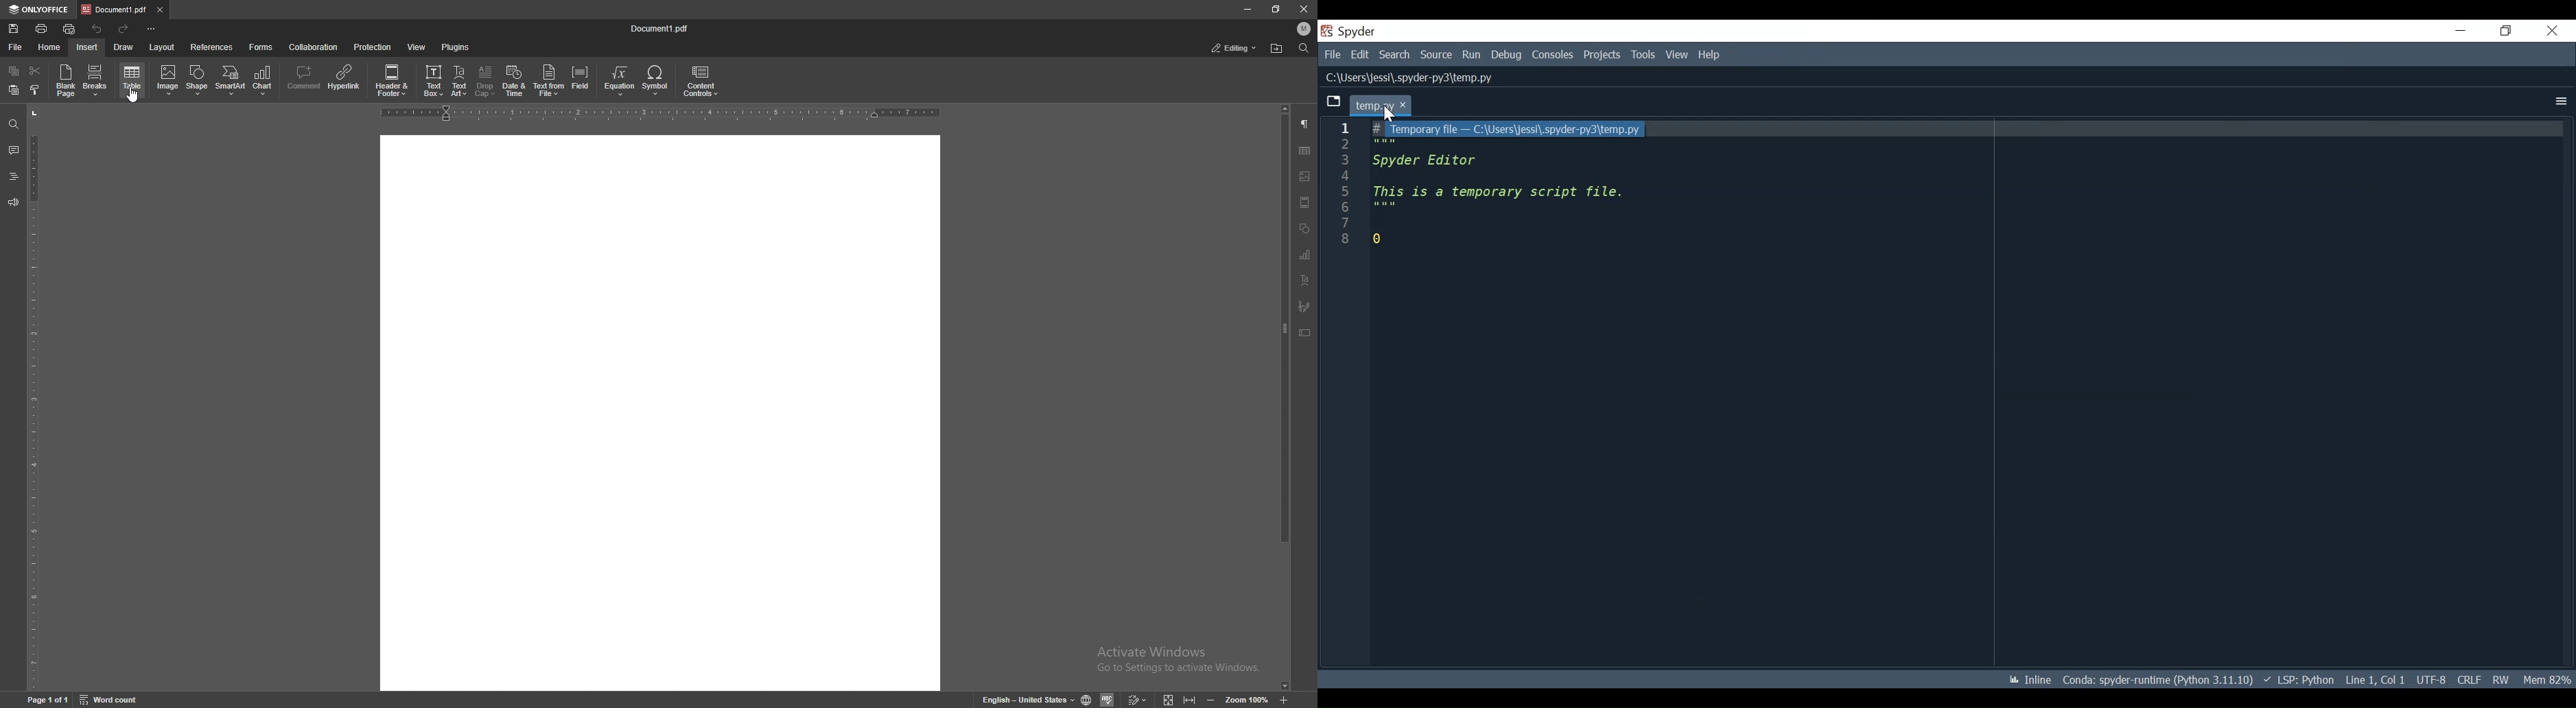  Describe the element at coordinates (1213, 699) in the screenshot. I see `zoom out` at that location.